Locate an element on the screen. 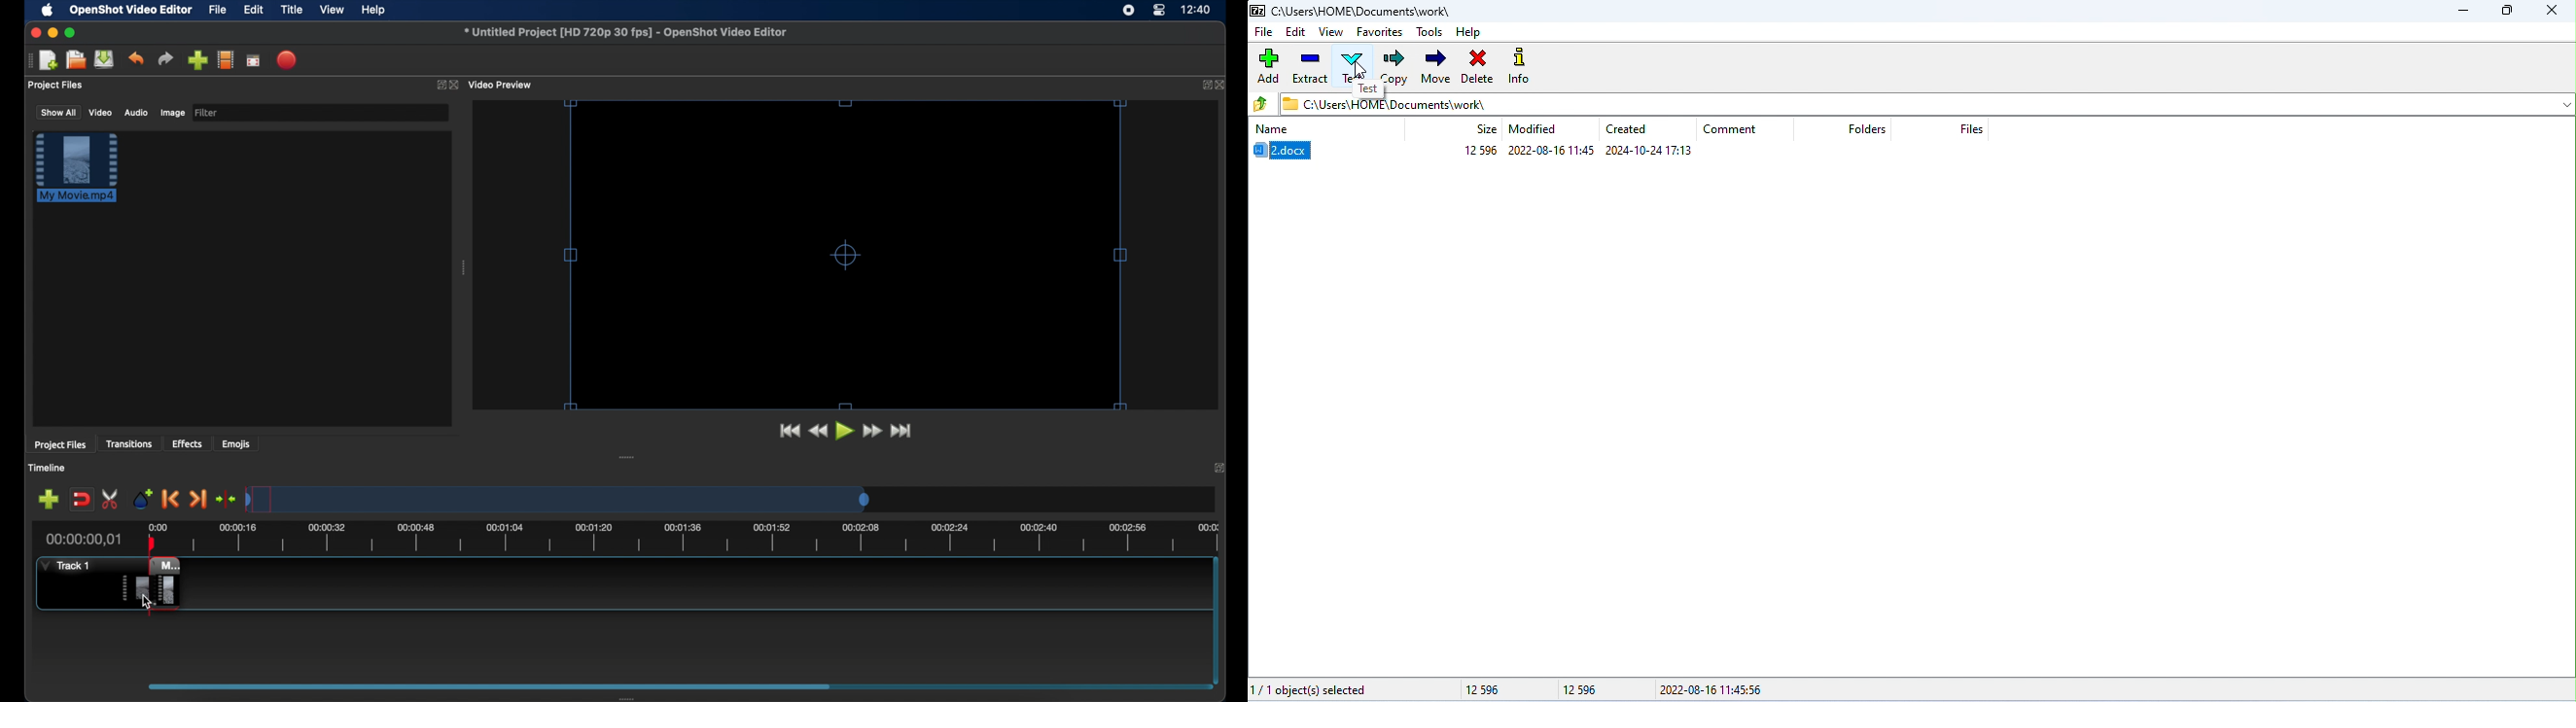 The width and height of the screenshot is (2576, 728). project files is located at coordinates (56, 85).